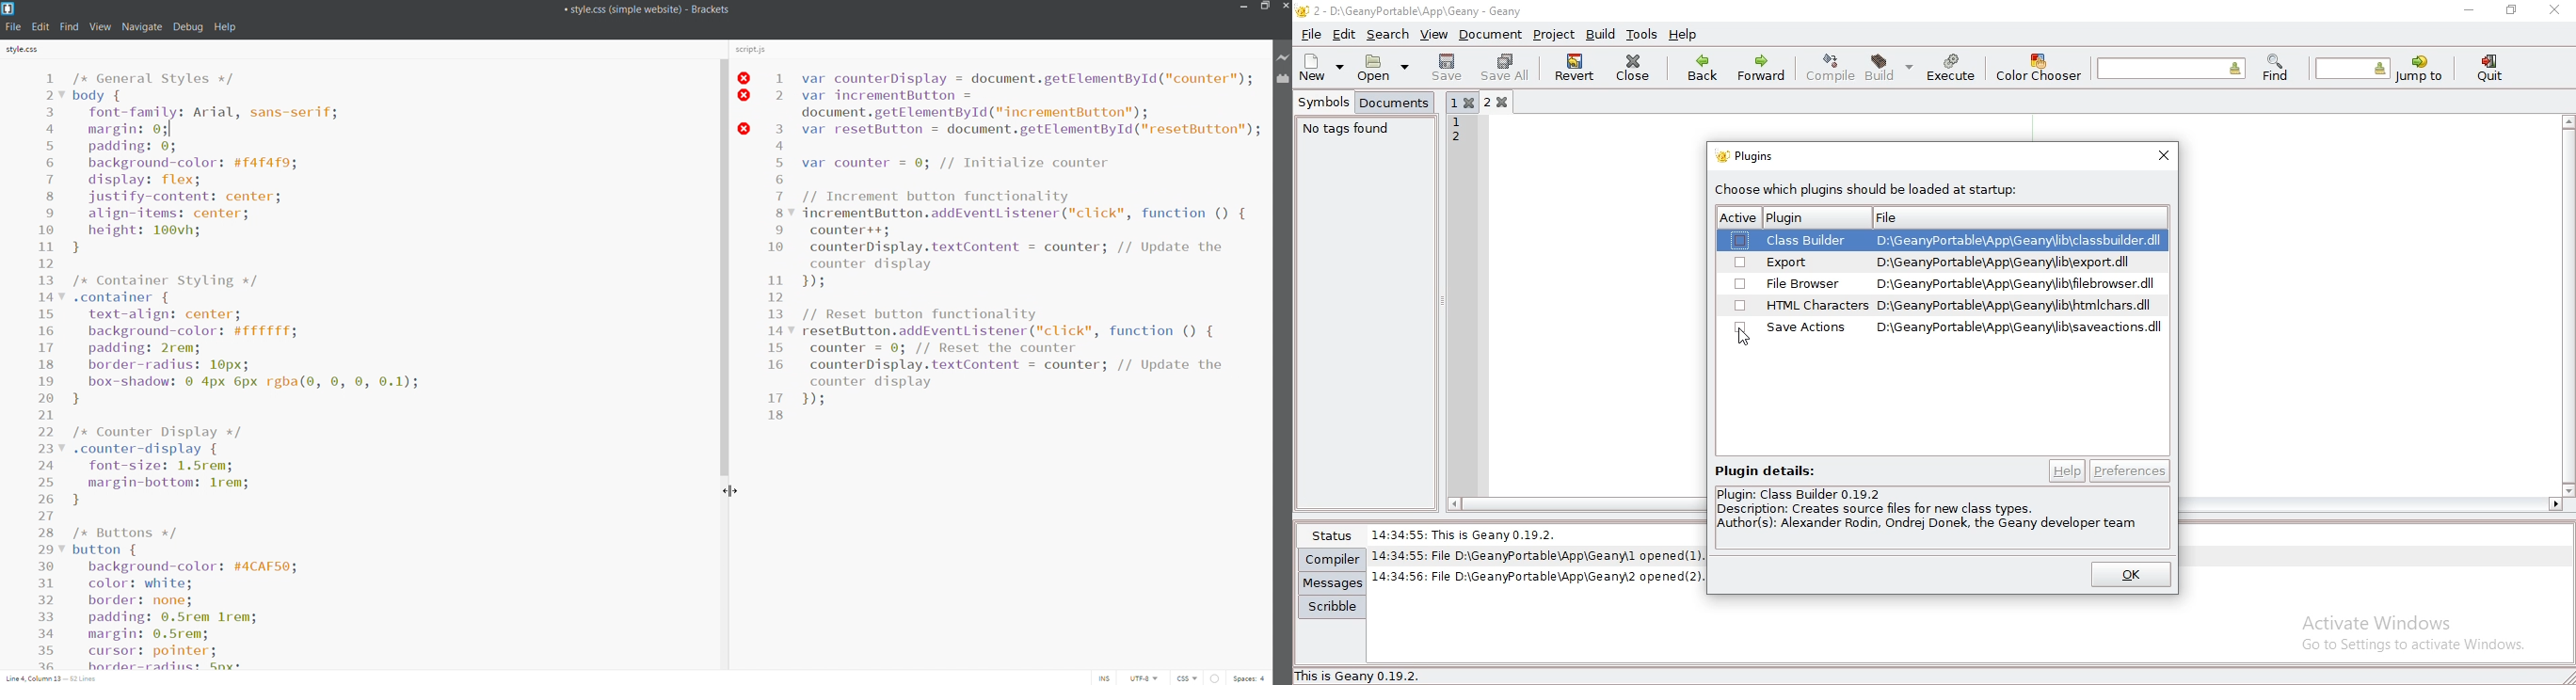  What do you see at coordinates (2409, 647) in the screenshot?
I see `go to settings to activate windows` at bounding box center [2409, 647].